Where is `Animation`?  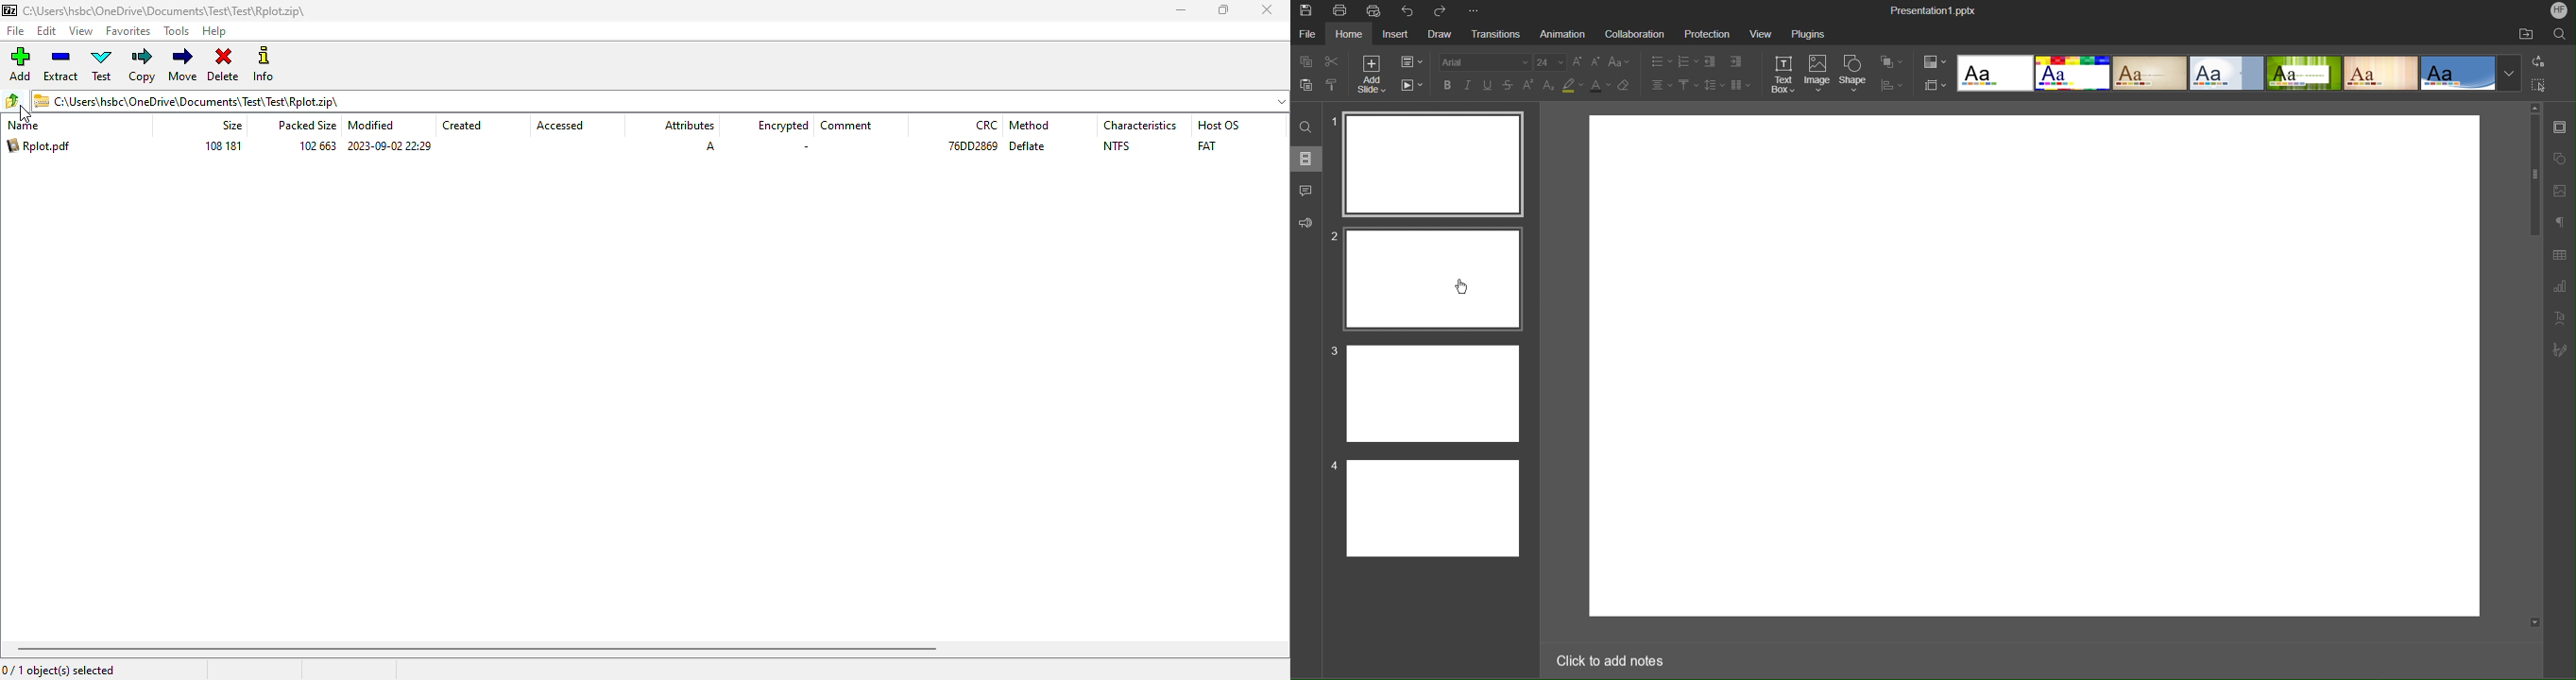 Animation is located at coordinates (1562, 34).